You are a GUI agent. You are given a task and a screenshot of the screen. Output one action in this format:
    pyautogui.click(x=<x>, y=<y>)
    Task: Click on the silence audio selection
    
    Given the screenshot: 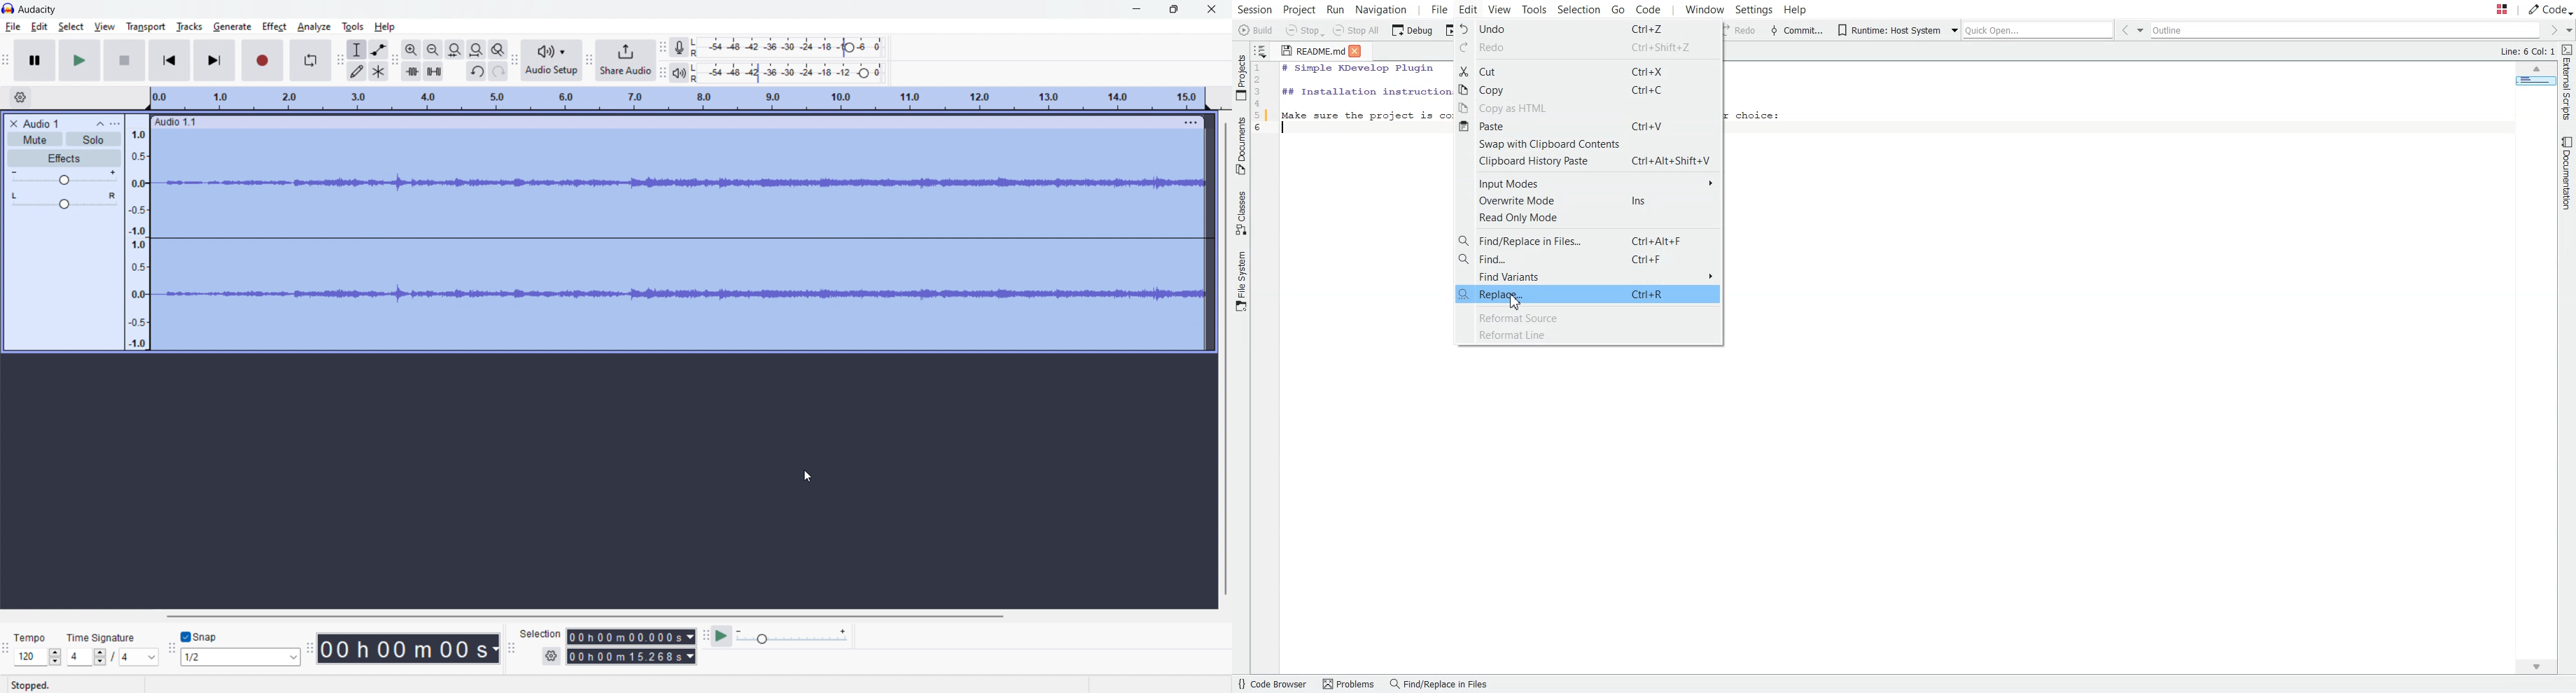 What is the action you would take?
    pyautogui.click(x=433, y=71)
    